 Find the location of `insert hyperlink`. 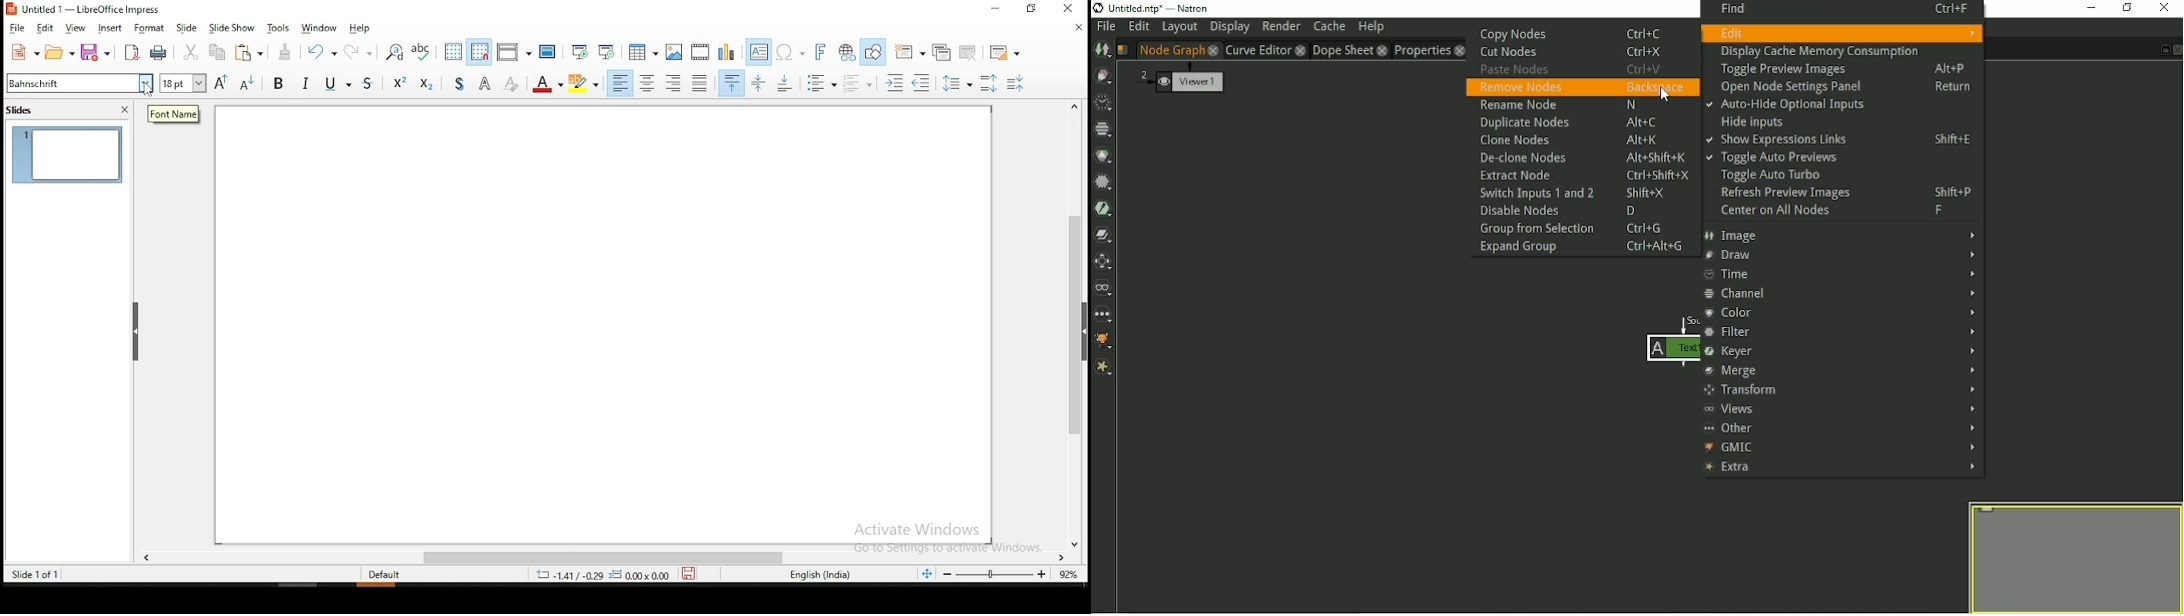

insert hyperlink is located at coordinates (848, 52).